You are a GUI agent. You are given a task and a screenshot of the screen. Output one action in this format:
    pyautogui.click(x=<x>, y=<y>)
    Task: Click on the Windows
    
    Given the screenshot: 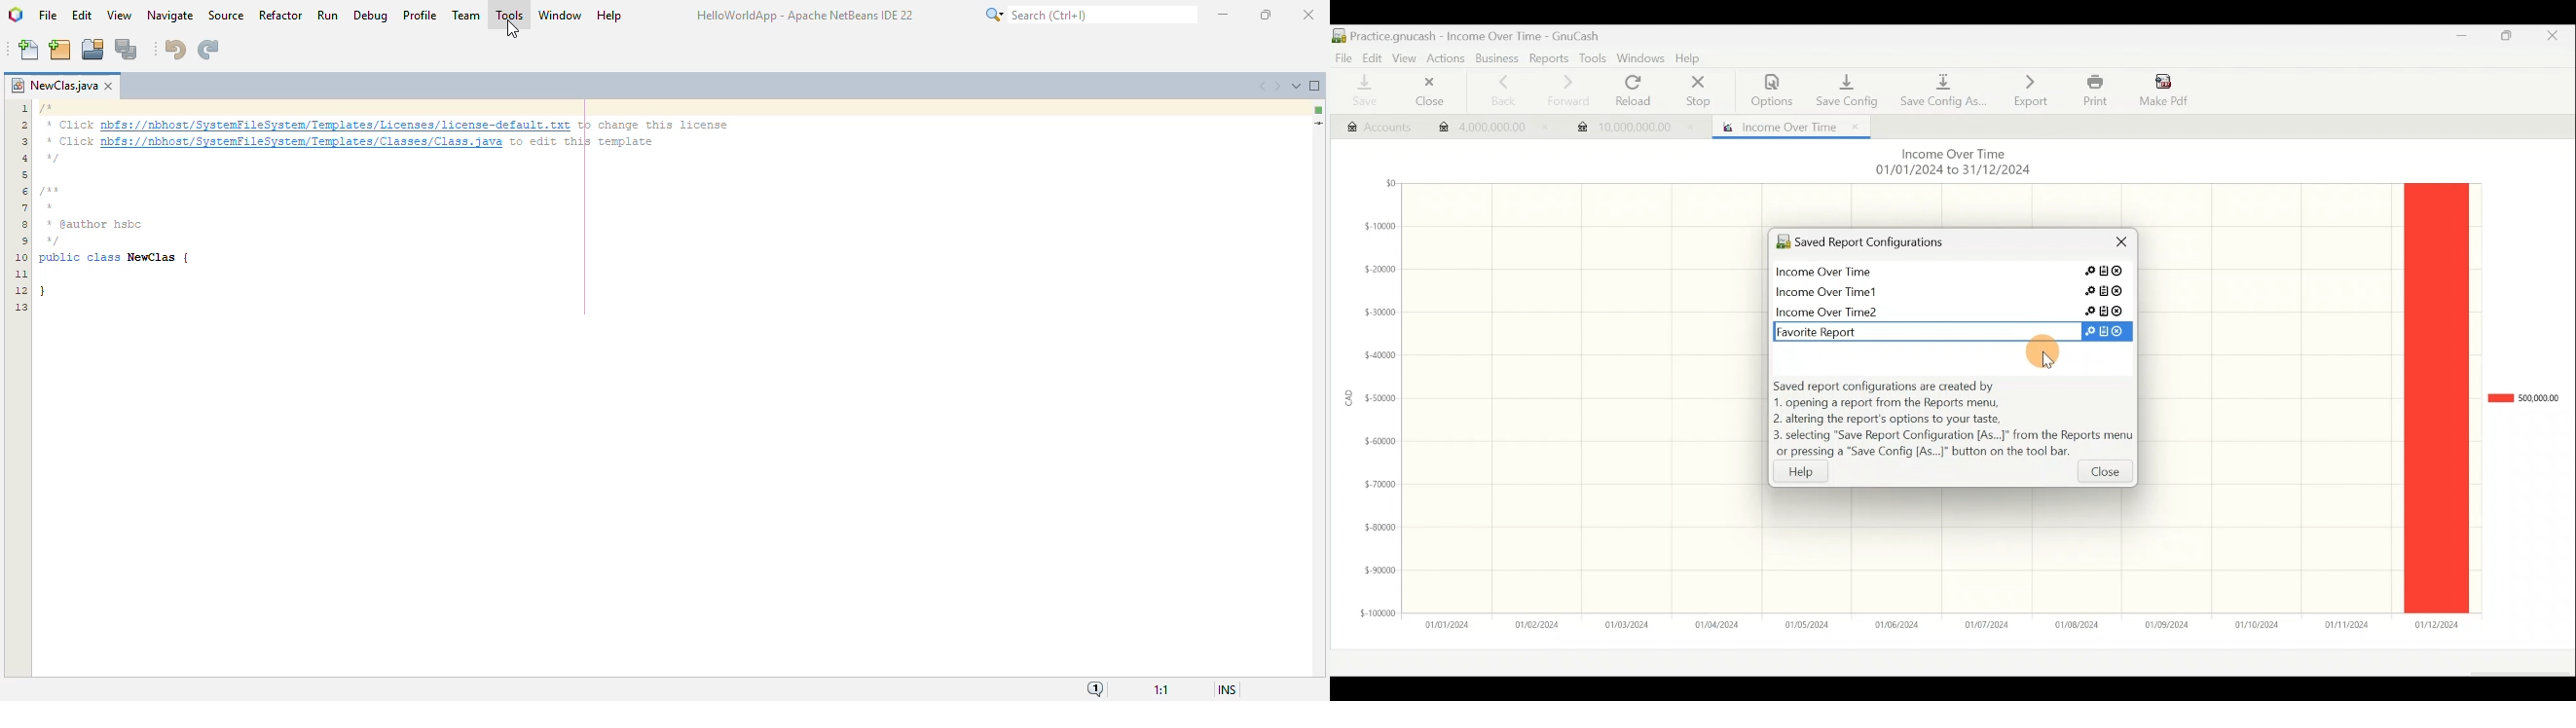 What is the action you would take?
    pyautogui.click(x=1641, y=59)
    